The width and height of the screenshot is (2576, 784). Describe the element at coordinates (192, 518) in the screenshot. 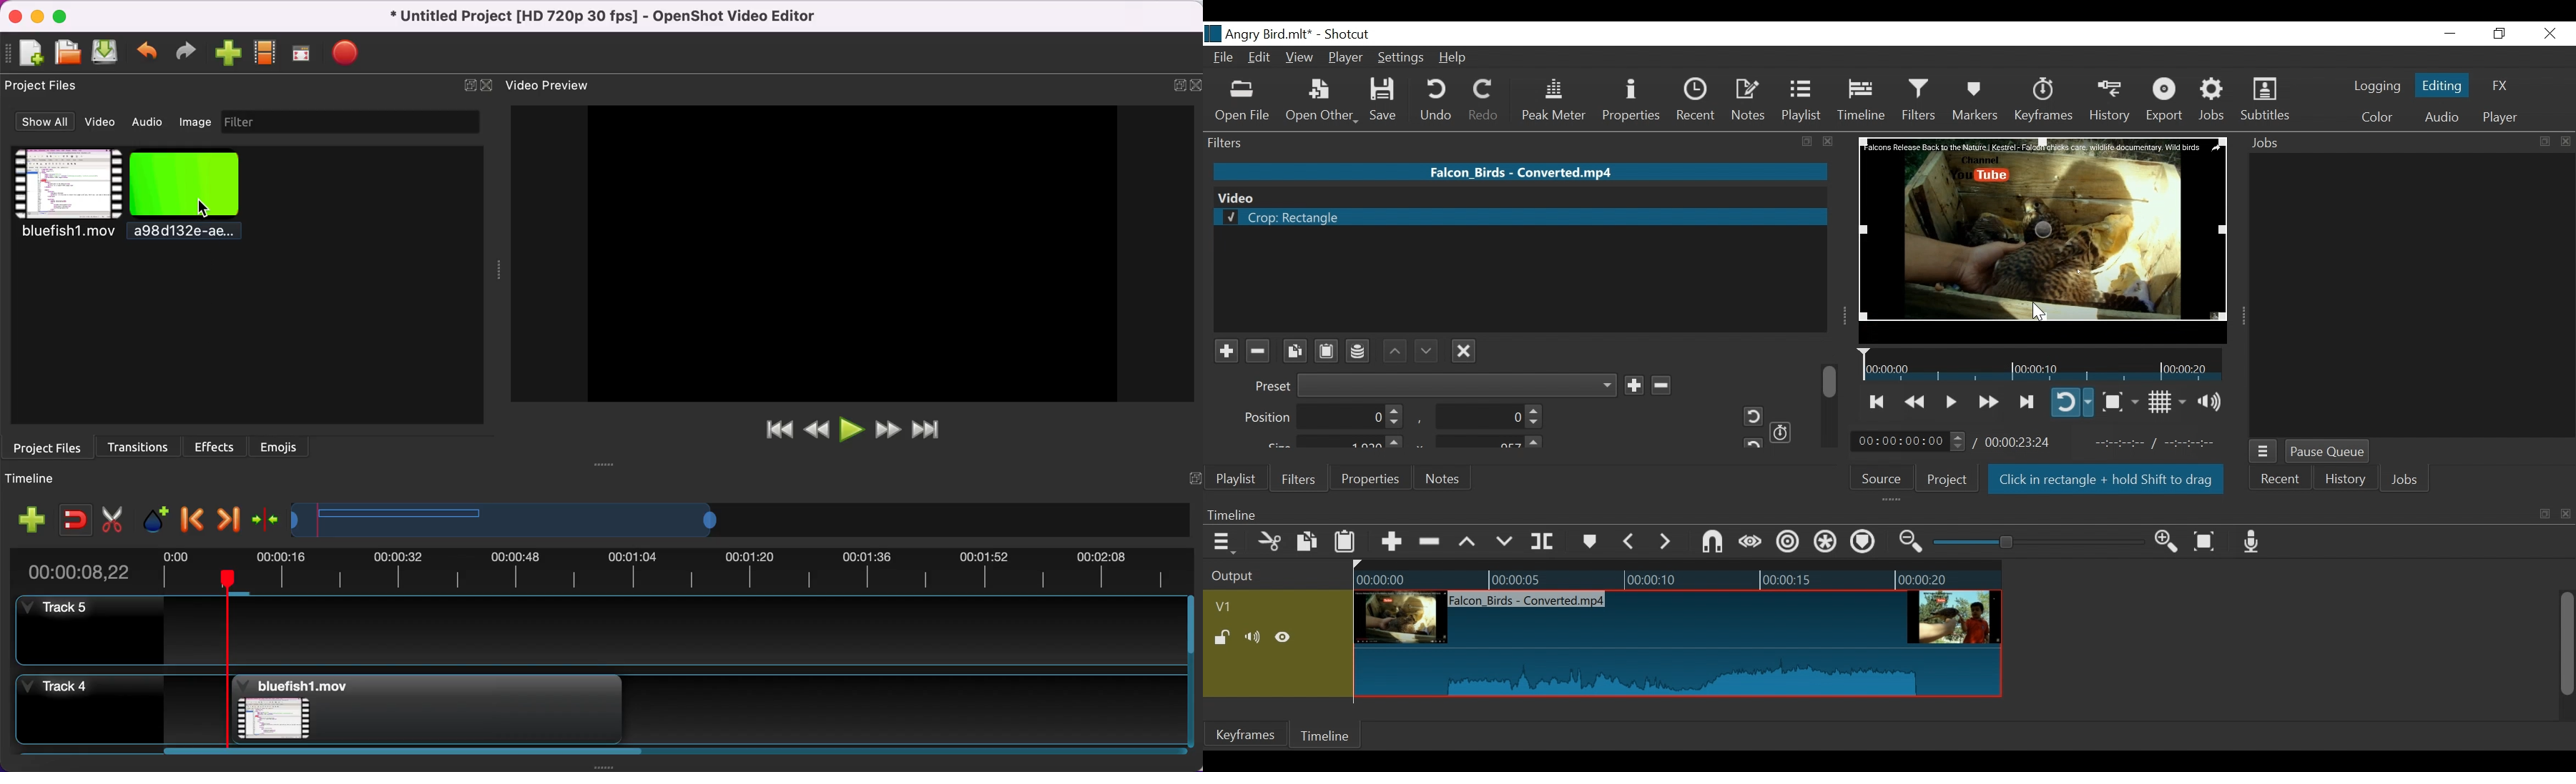

I see `previous marker` at that location.